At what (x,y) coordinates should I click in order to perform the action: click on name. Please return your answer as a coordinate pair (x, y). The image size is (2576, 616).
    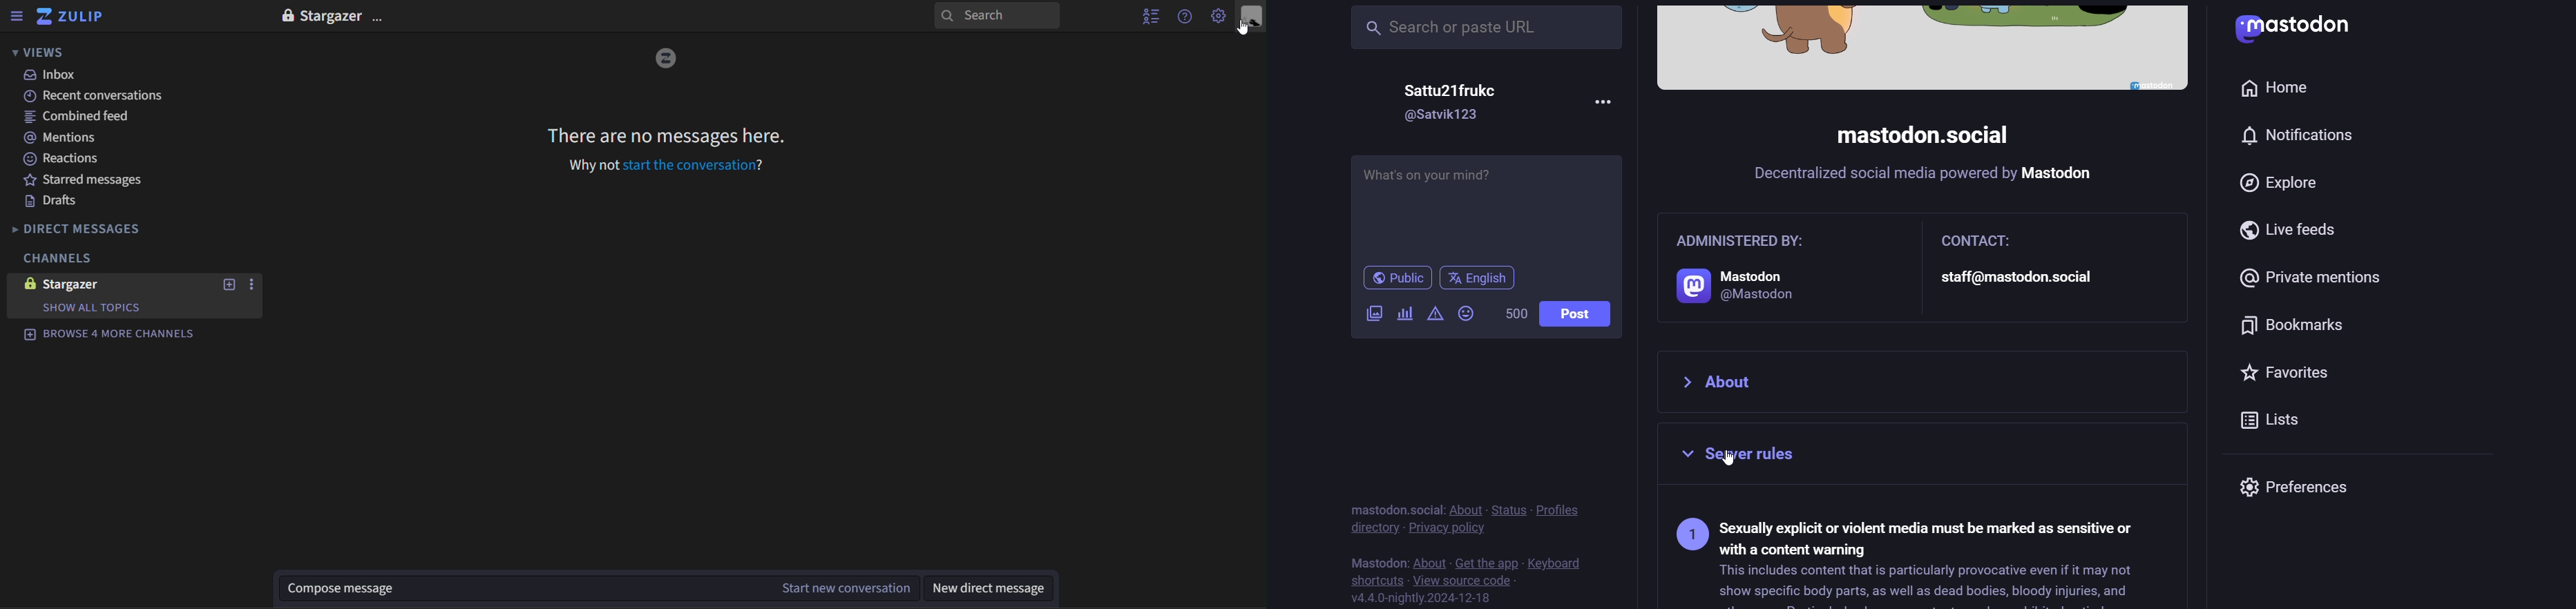
    Looking at the image, I should click on (1458, 89).